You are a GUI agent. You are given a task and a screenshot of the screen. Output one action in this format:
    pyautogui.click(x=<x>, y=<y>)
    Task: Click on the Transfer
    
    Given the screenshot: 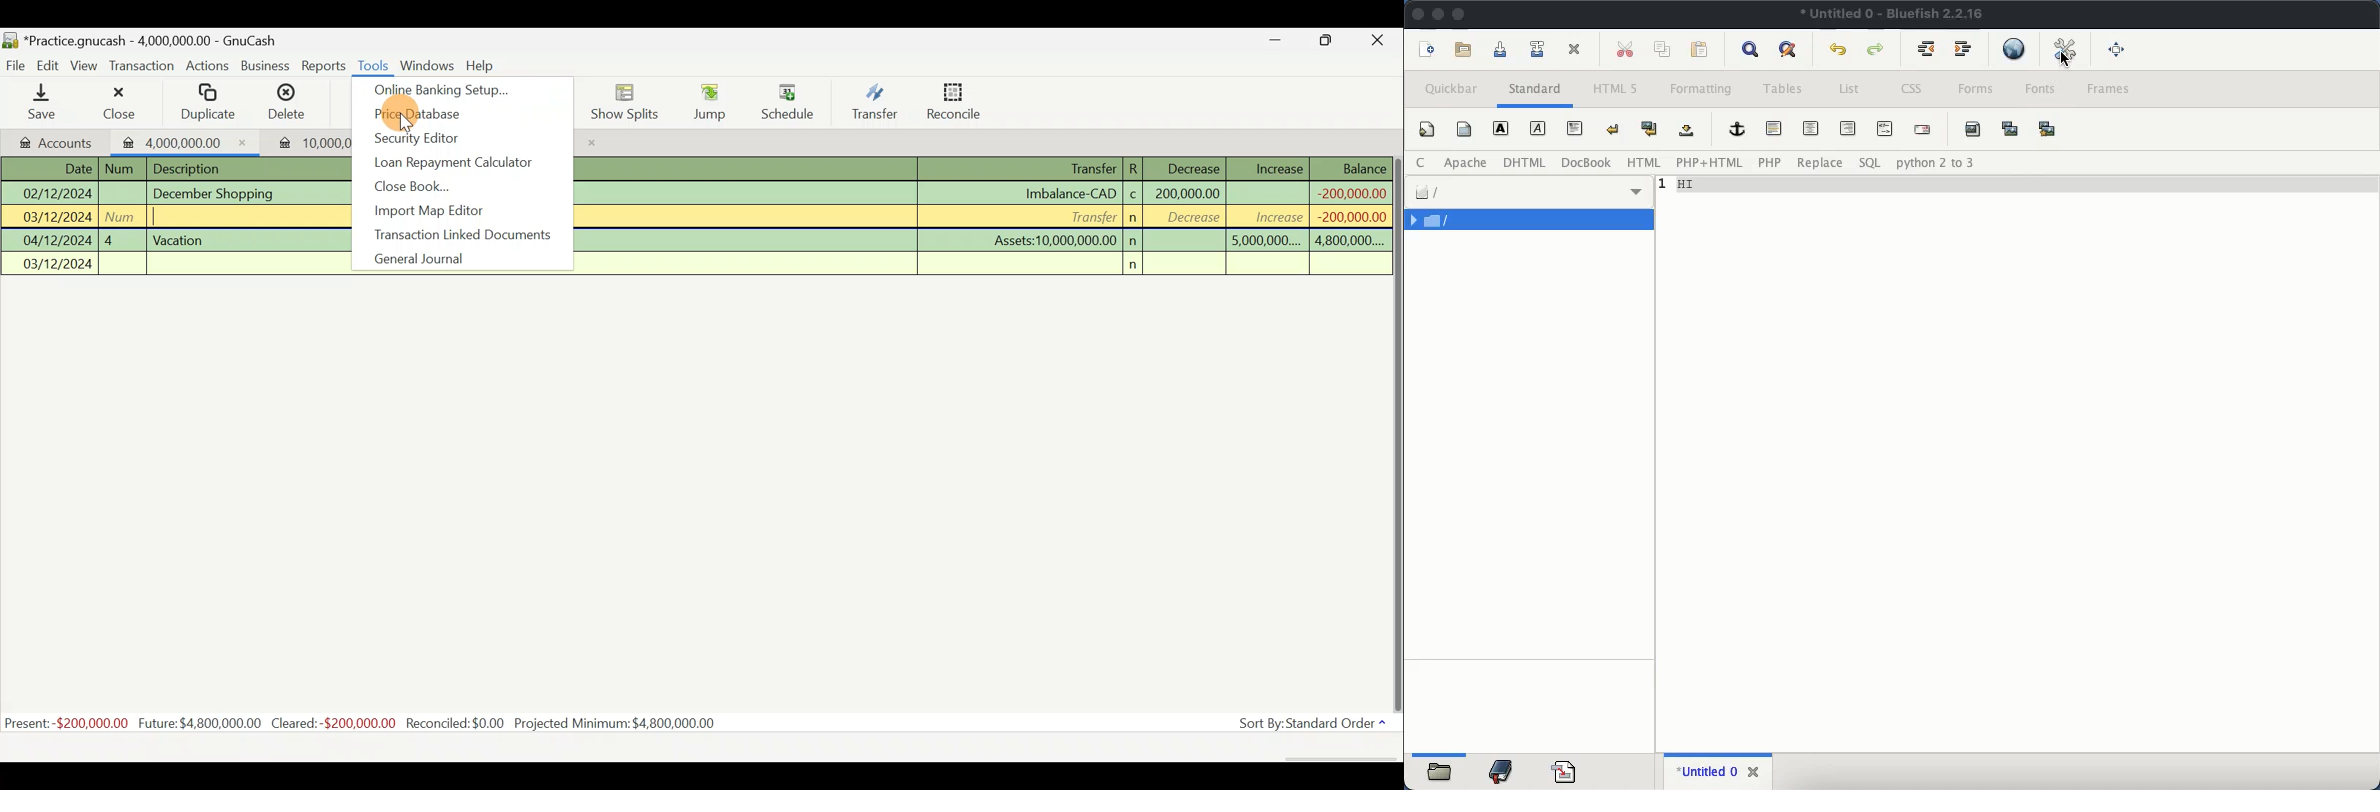 What is the action you would take?
    pyautogui.click(x=872, y=104)
    